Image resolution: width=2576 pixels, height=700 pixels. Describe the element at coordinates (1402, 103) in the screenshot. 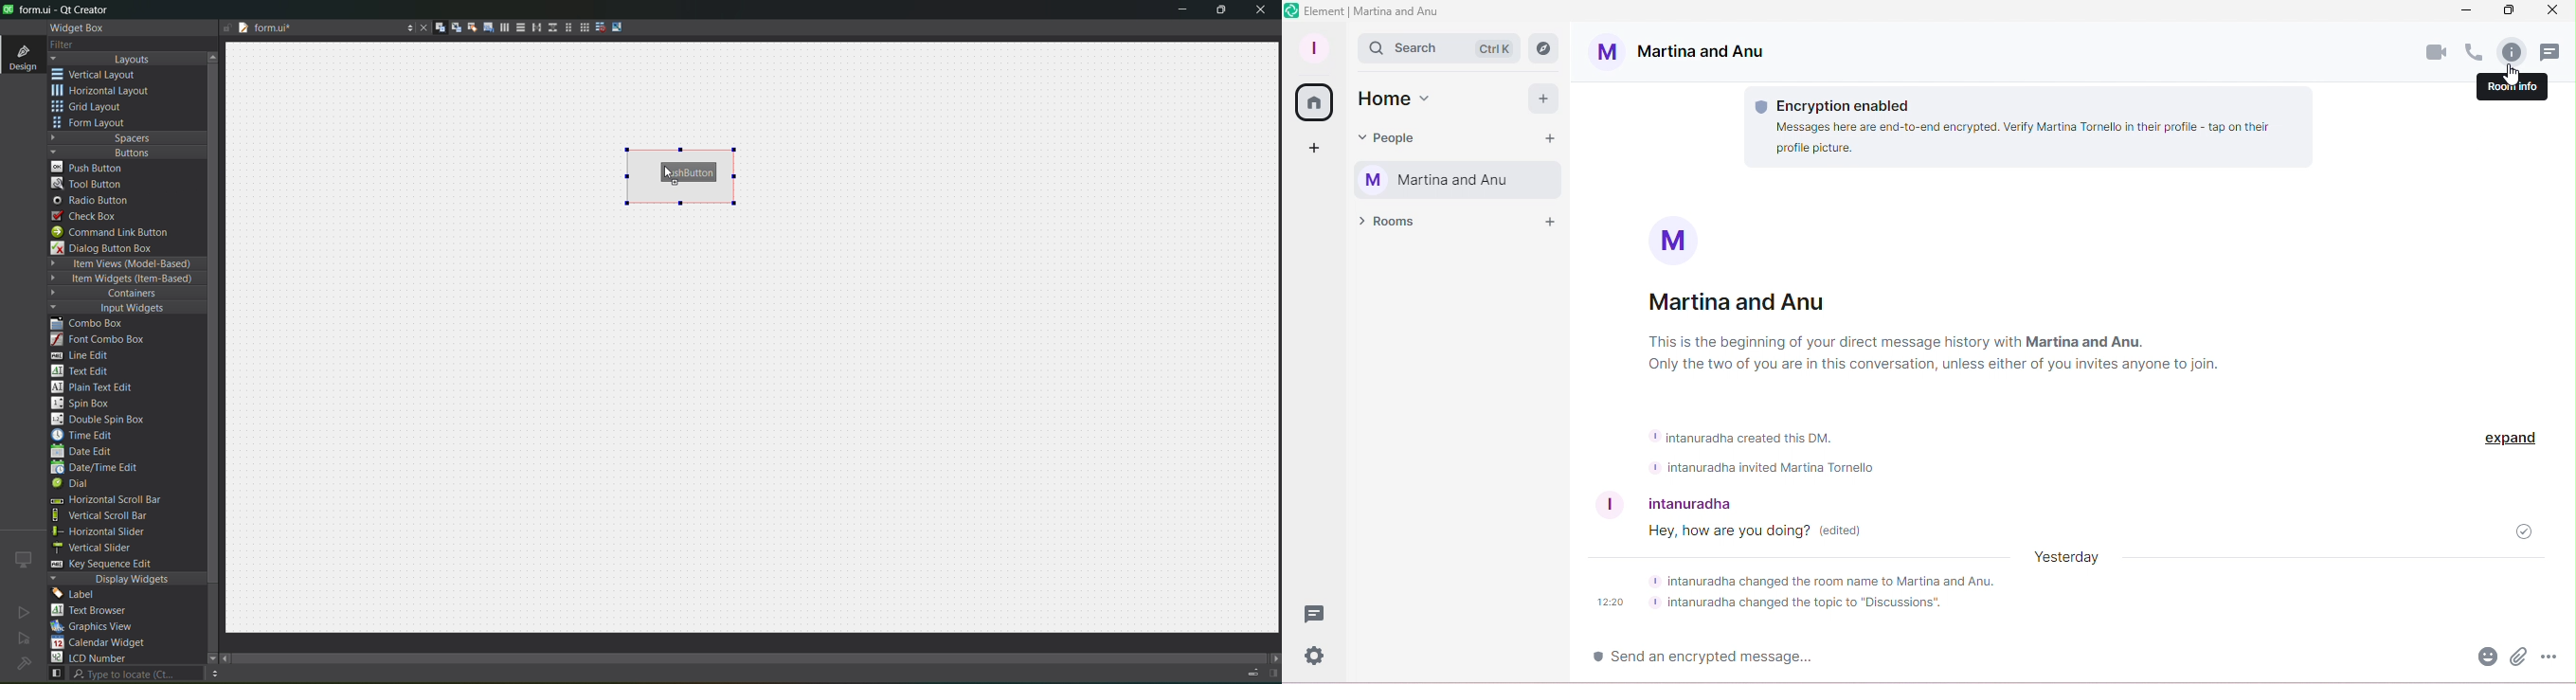

I see `Home` at that location.